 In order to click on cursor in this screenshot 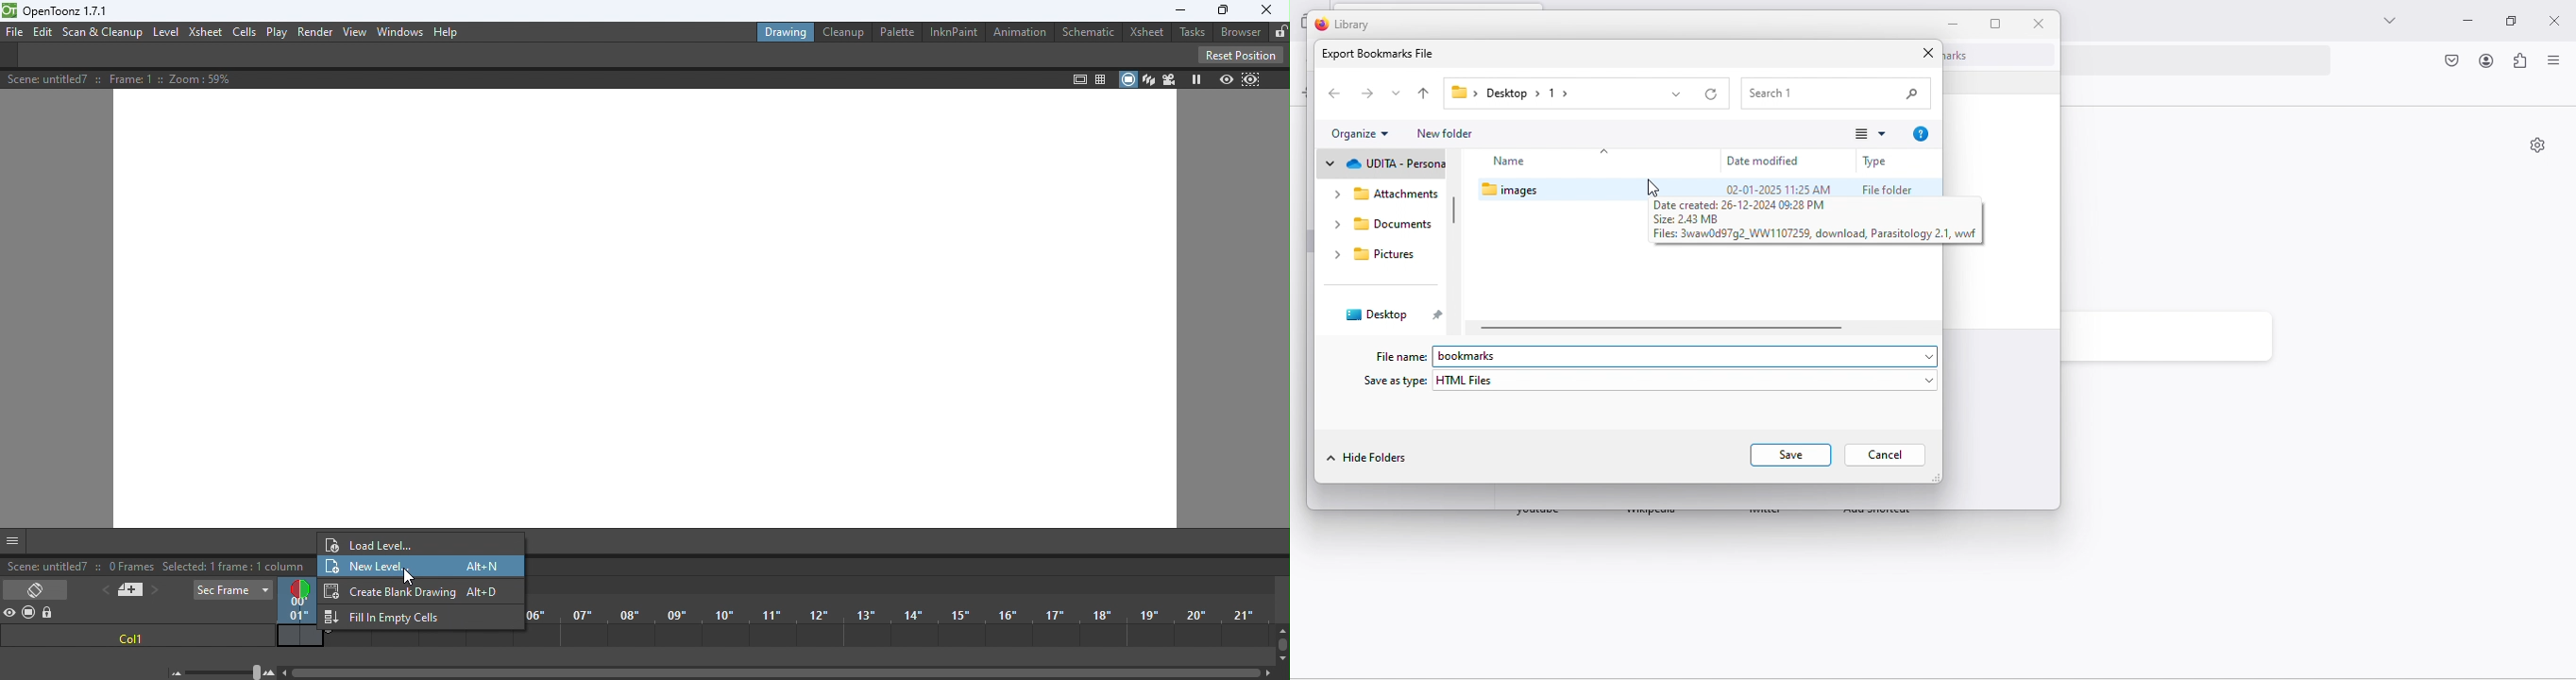, I will do `click(1651, 187)`.